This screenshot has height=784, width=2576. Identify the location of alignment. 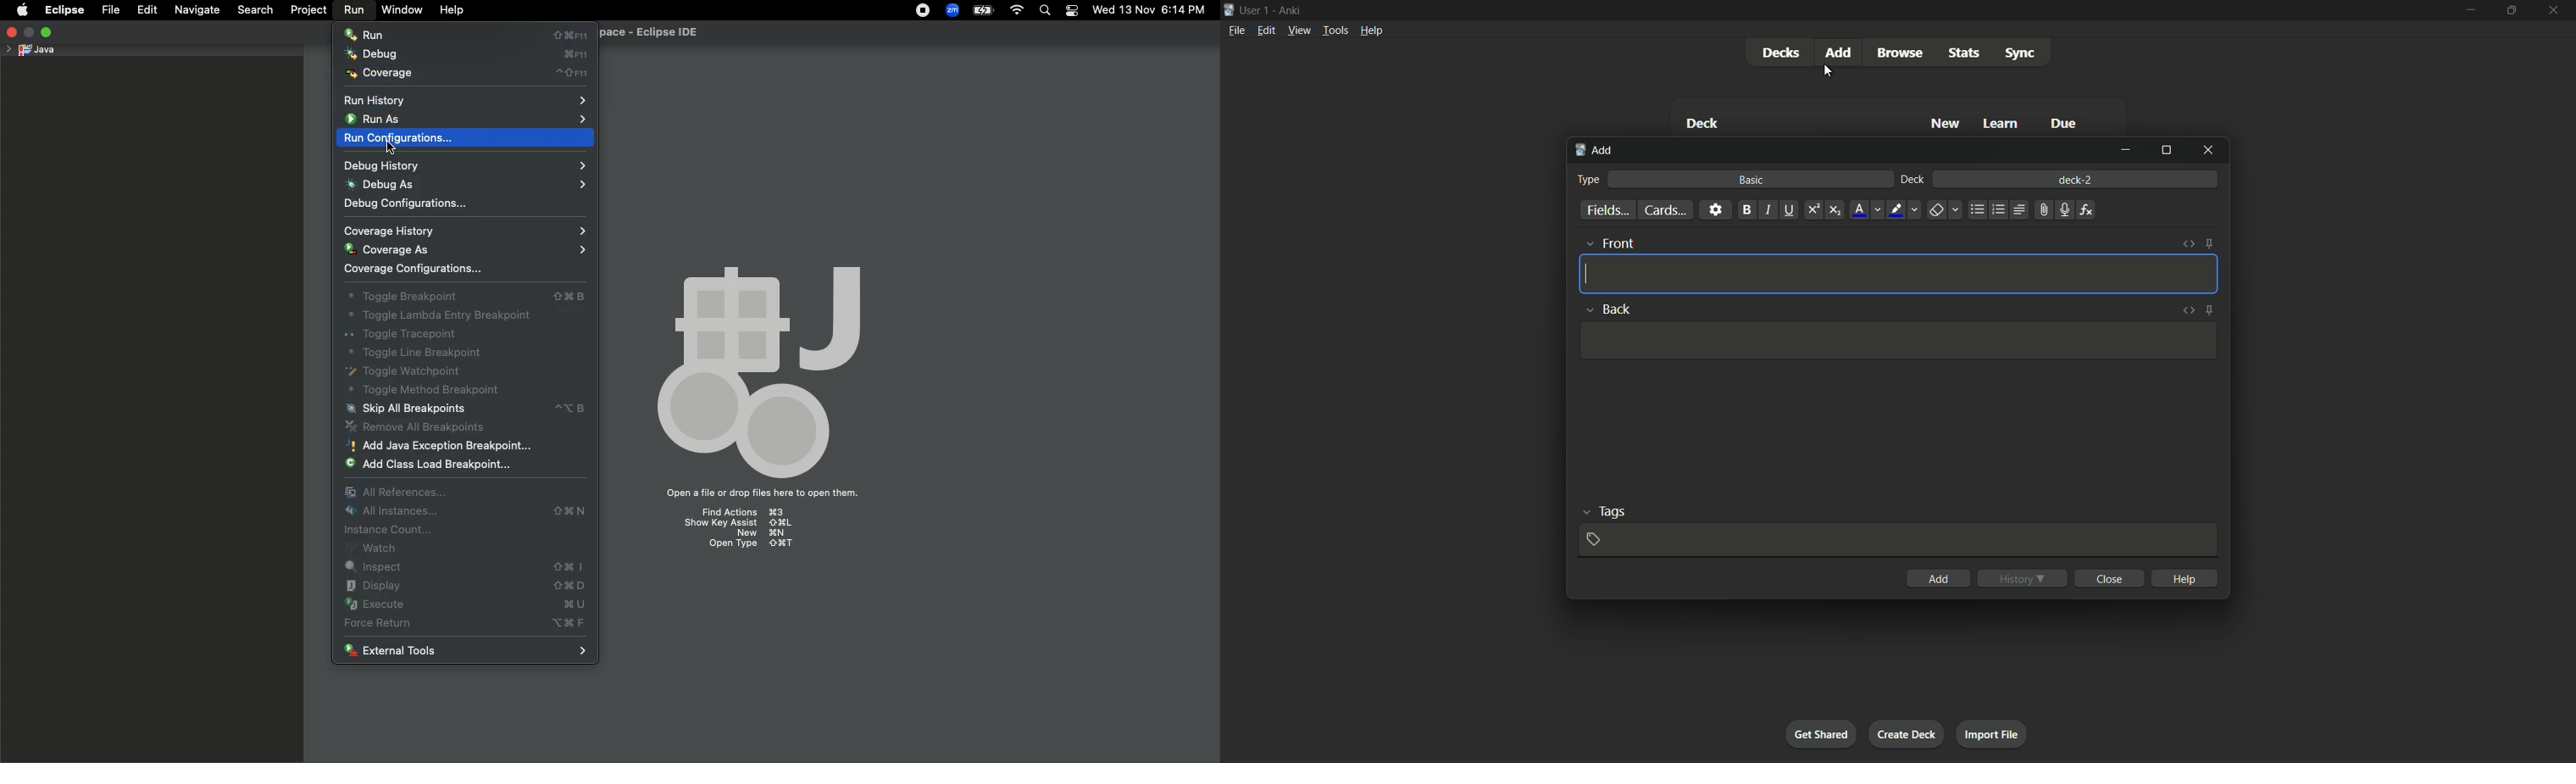
(2020, 209).